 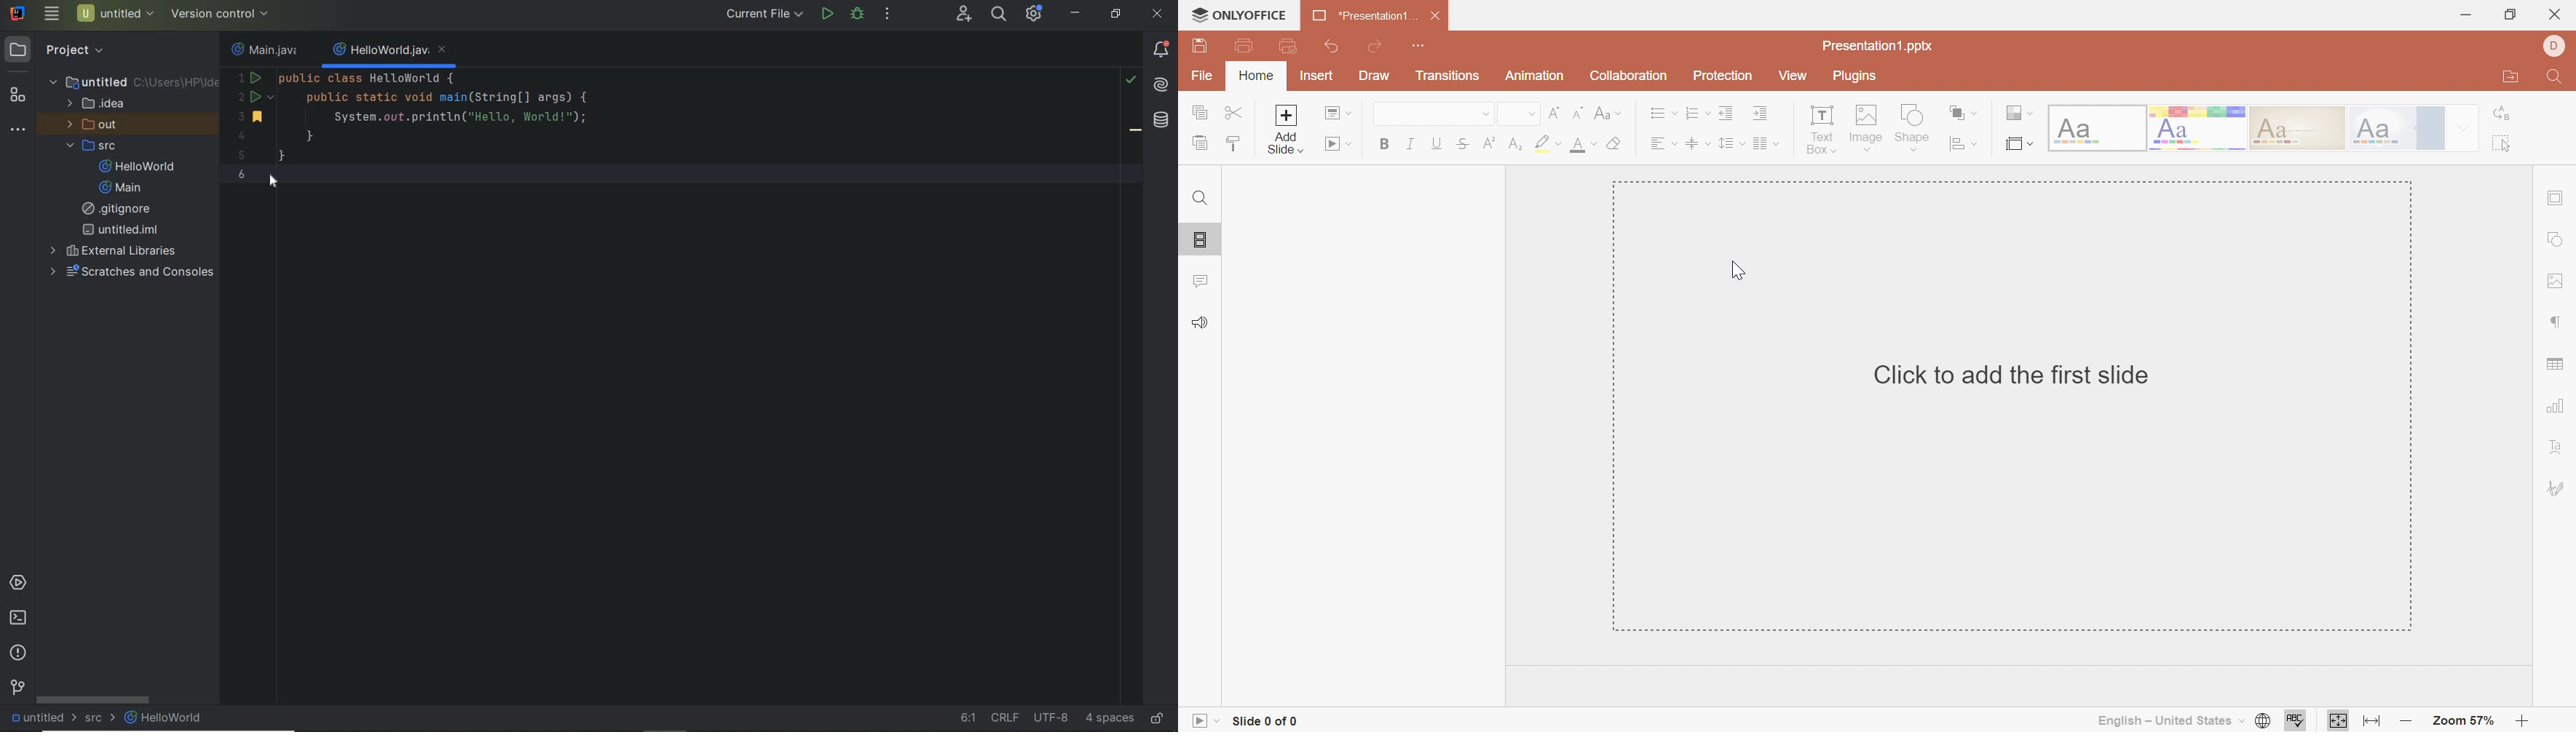 What do you see at coordinates (1726, 143) in the screenshot?
I see `Line spacing` at bounding box center [1726, 143].